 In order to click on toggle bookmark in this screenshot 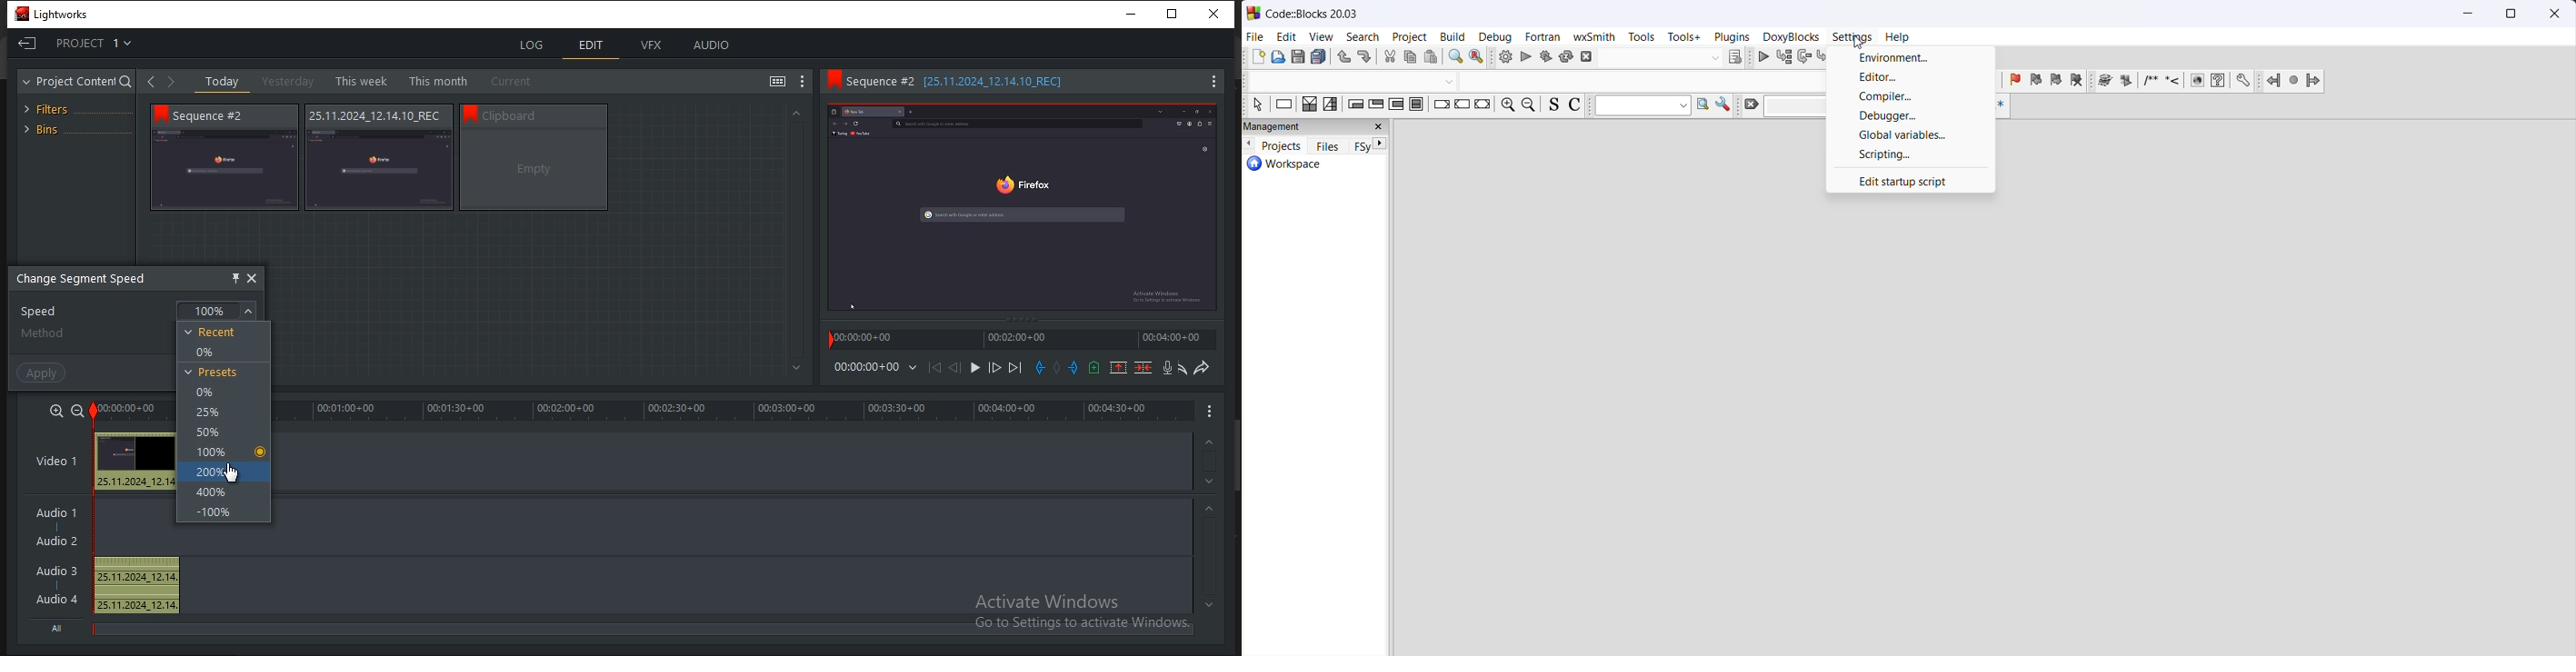, I will do `click(2014, 82)`.